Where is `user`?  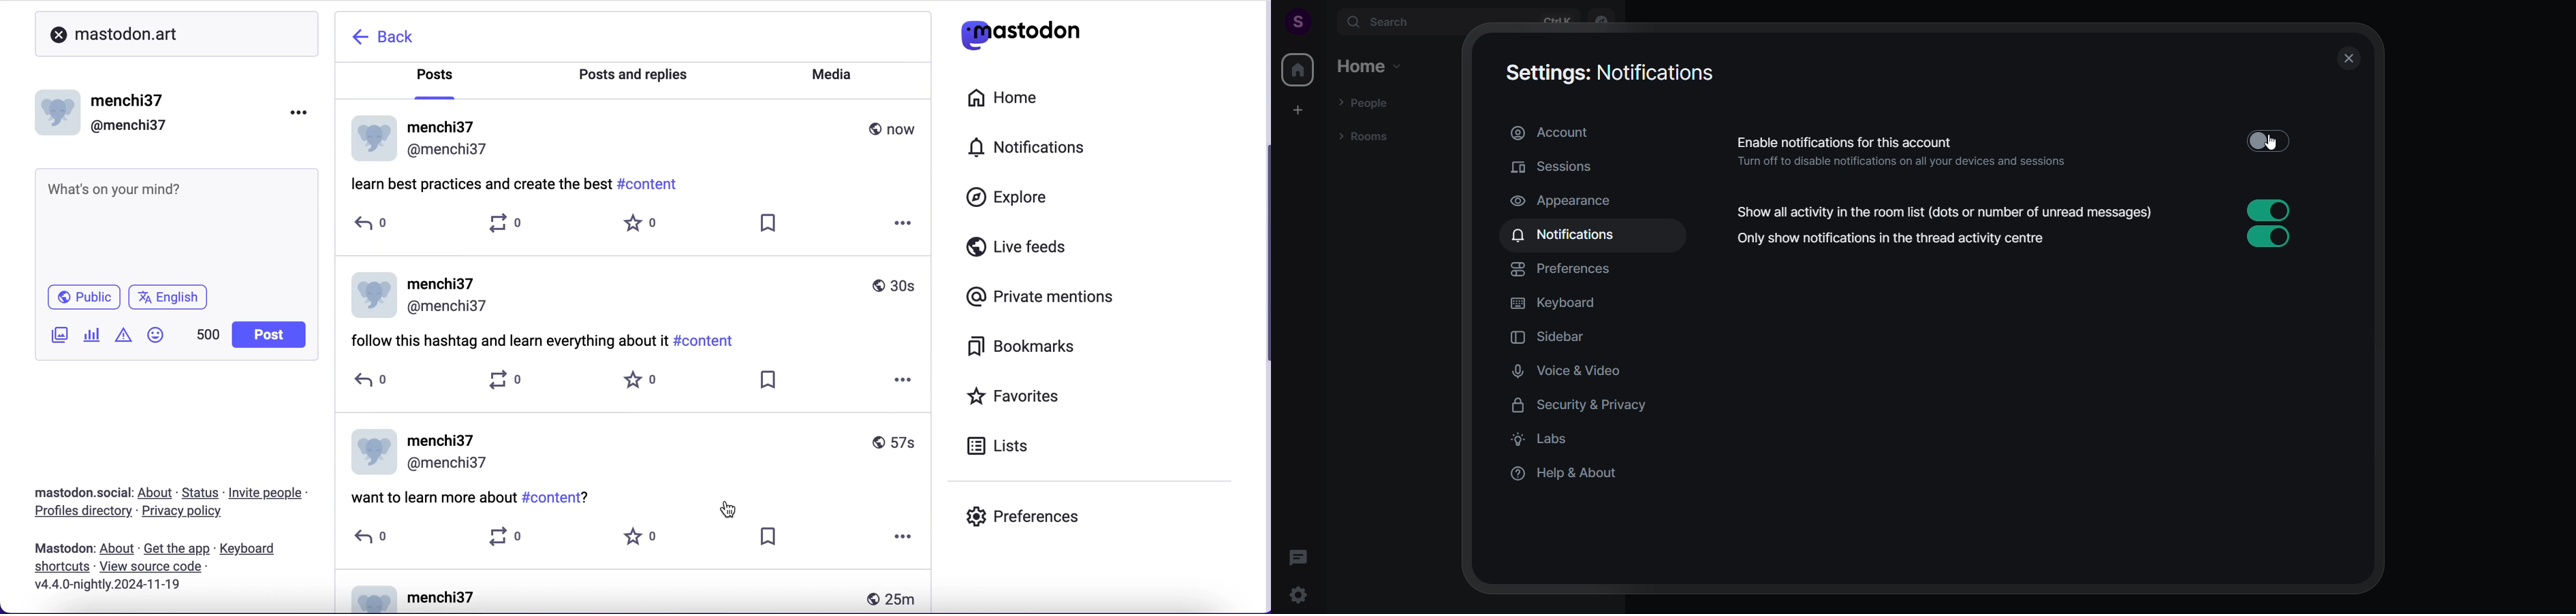
user is located at coordinates (1292, 20).